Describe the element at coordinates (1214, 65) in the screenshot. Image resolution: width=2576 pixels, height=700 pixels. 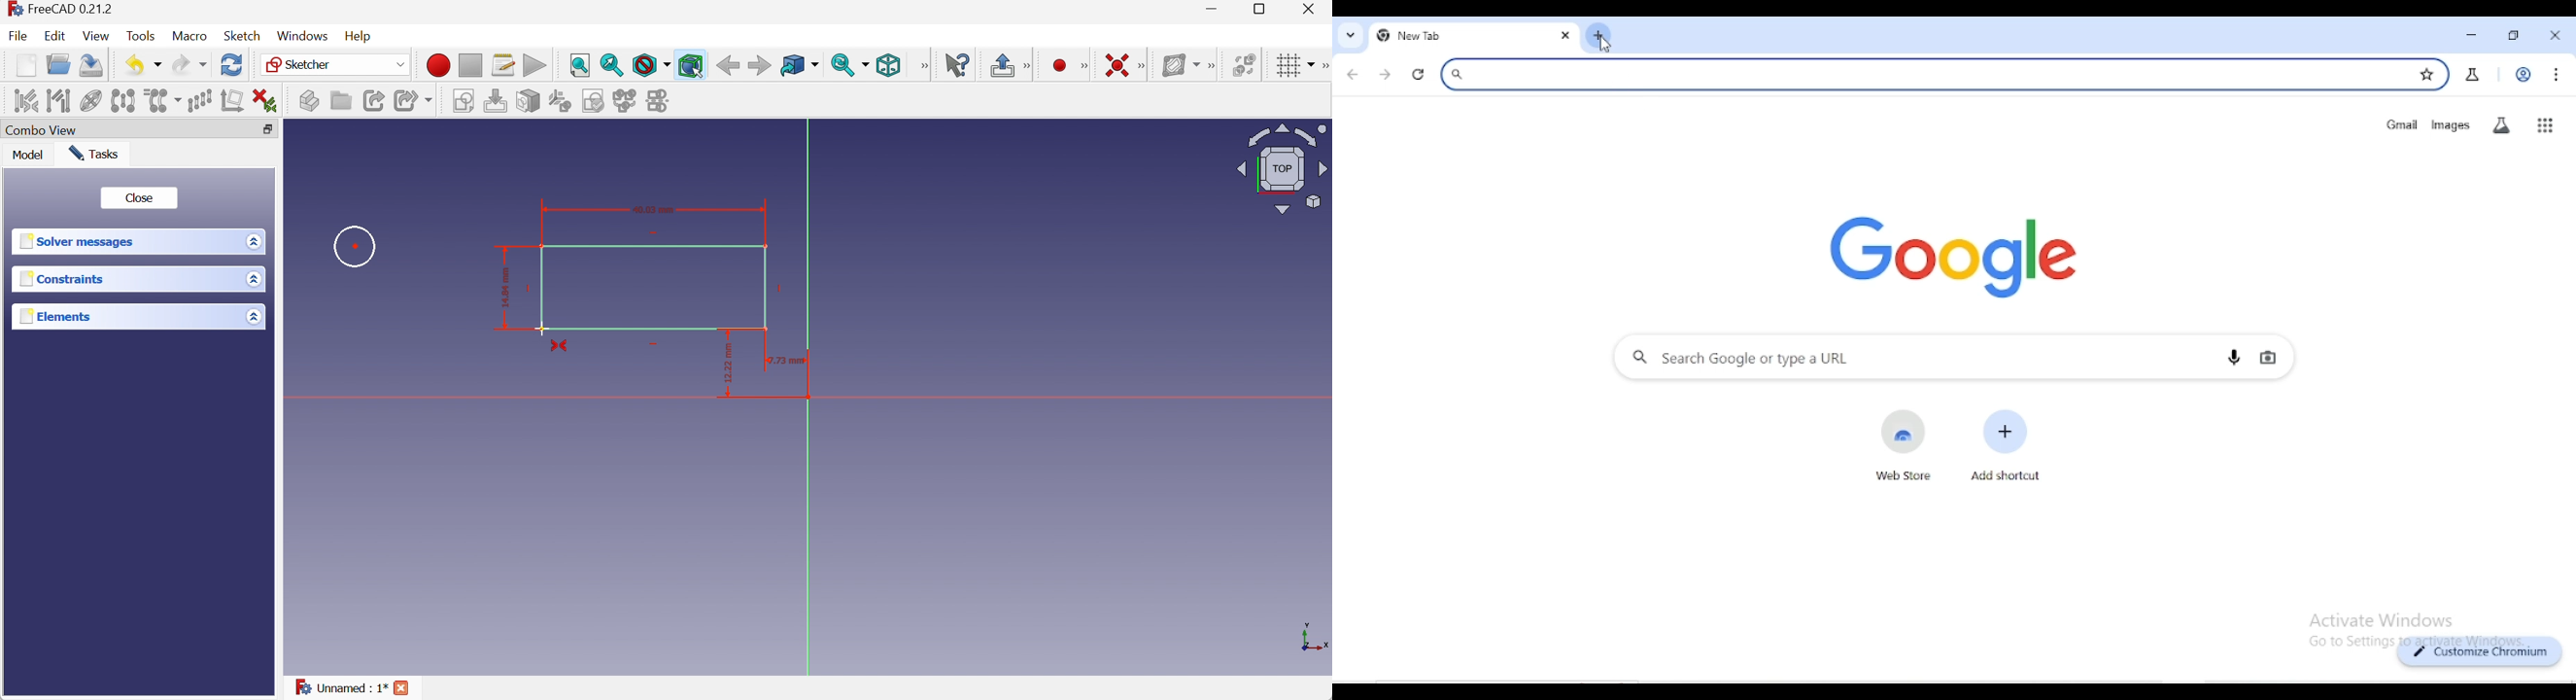
I see `[Sketcher B-spline tools]` at that location.